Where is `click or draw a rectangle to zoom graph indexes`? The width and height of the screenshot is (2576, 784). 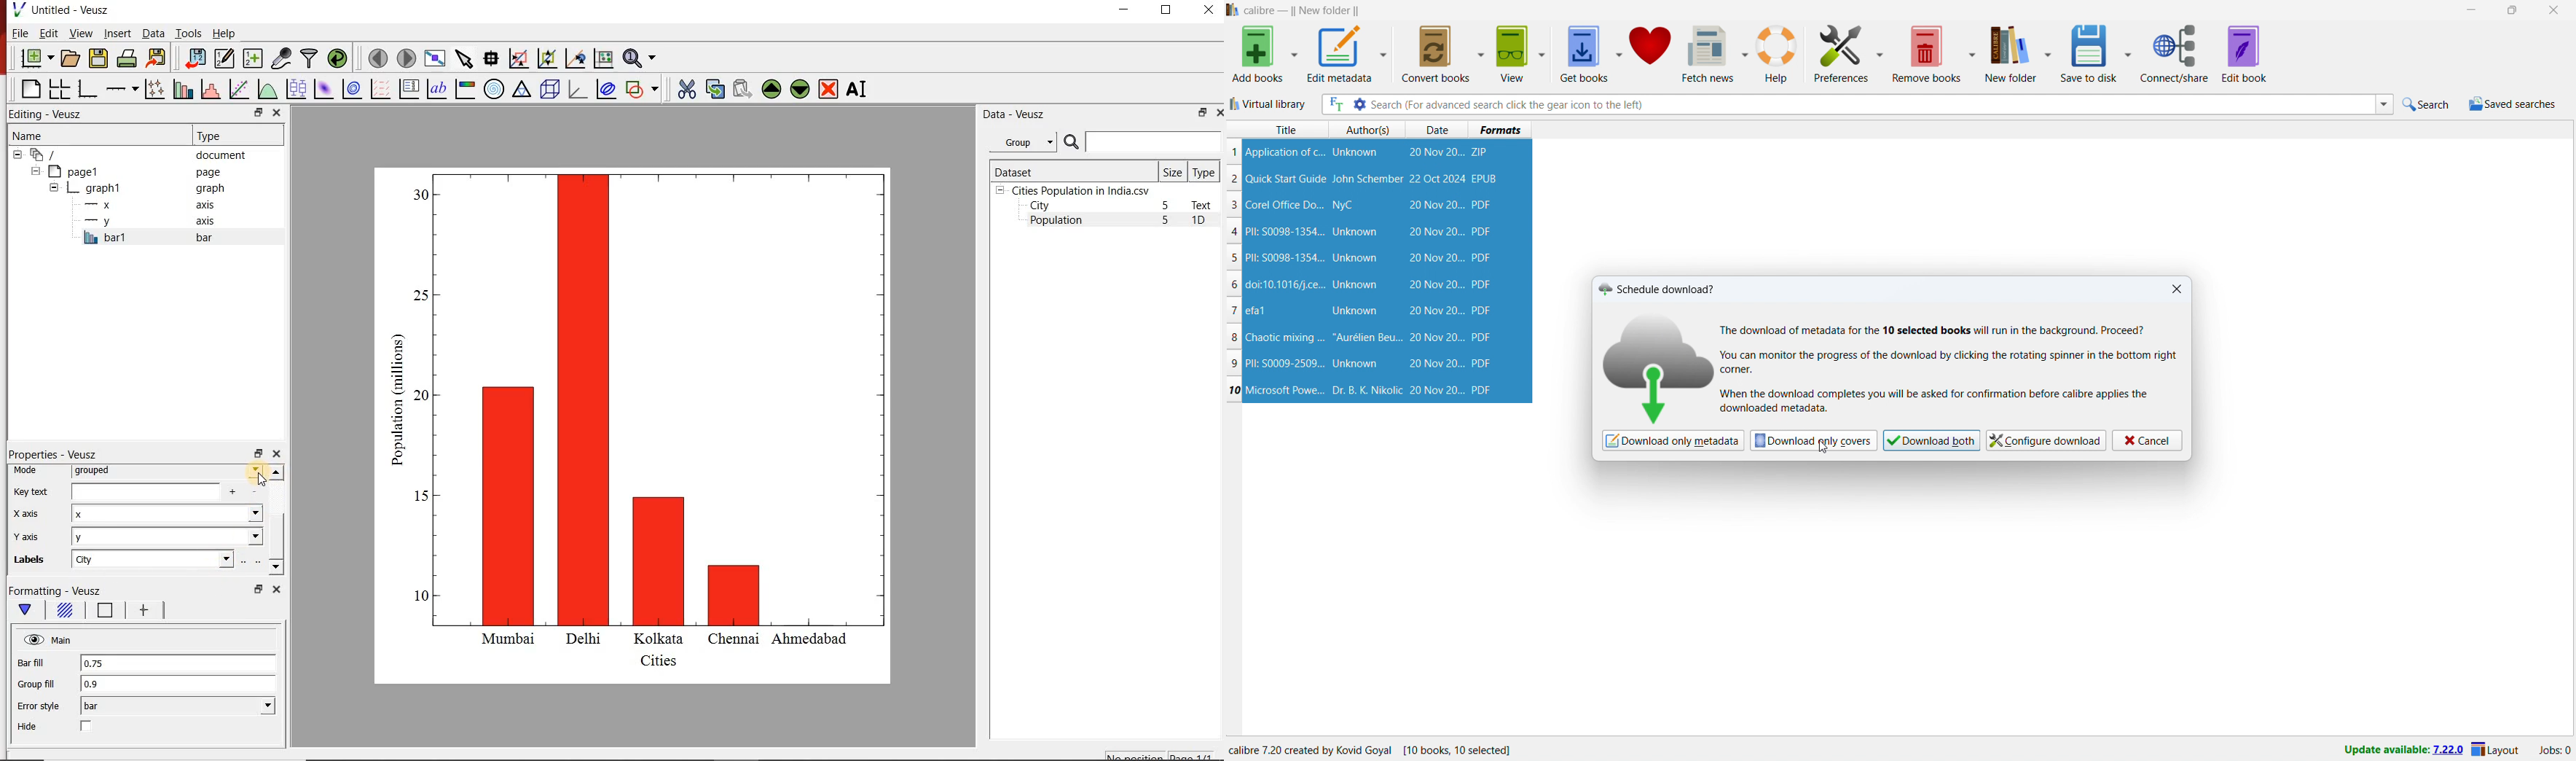
click or draw a rectangle to zoom graph indexes is located at coordinates (517, 58).